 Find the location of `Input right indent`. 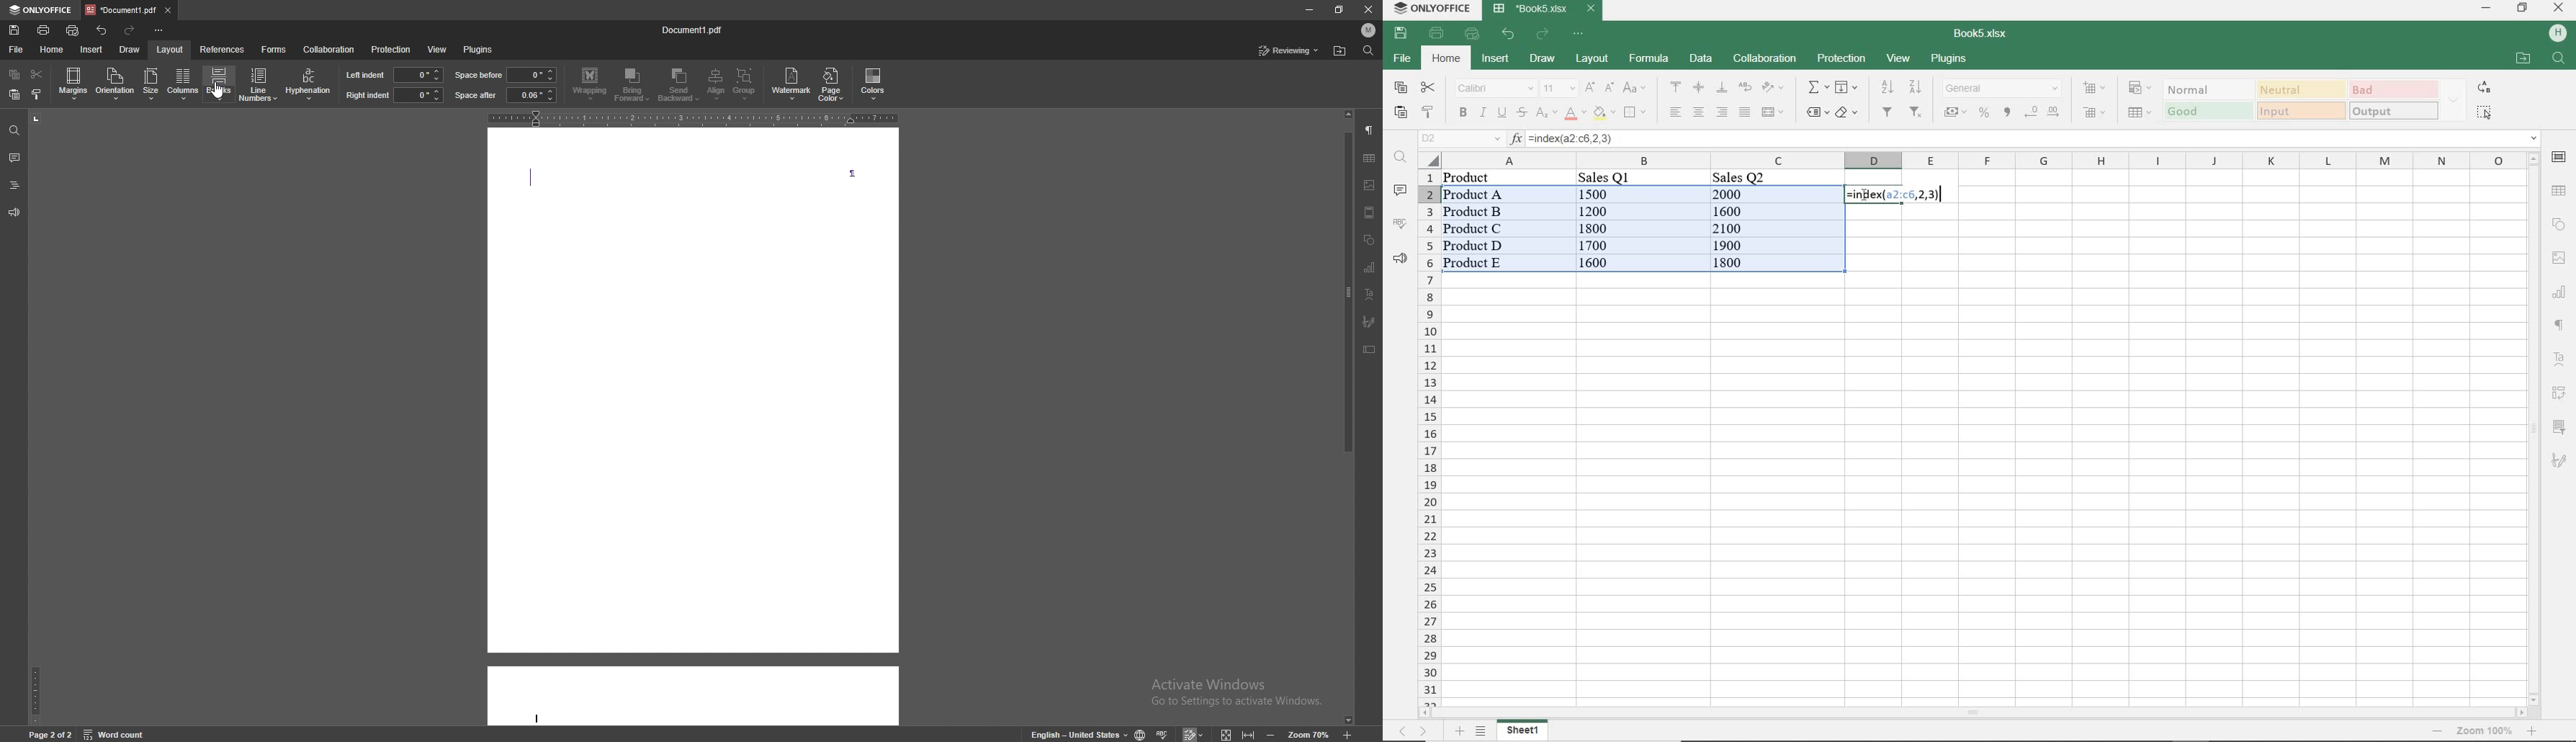

Input right indent is located at coordinates (418, 95).